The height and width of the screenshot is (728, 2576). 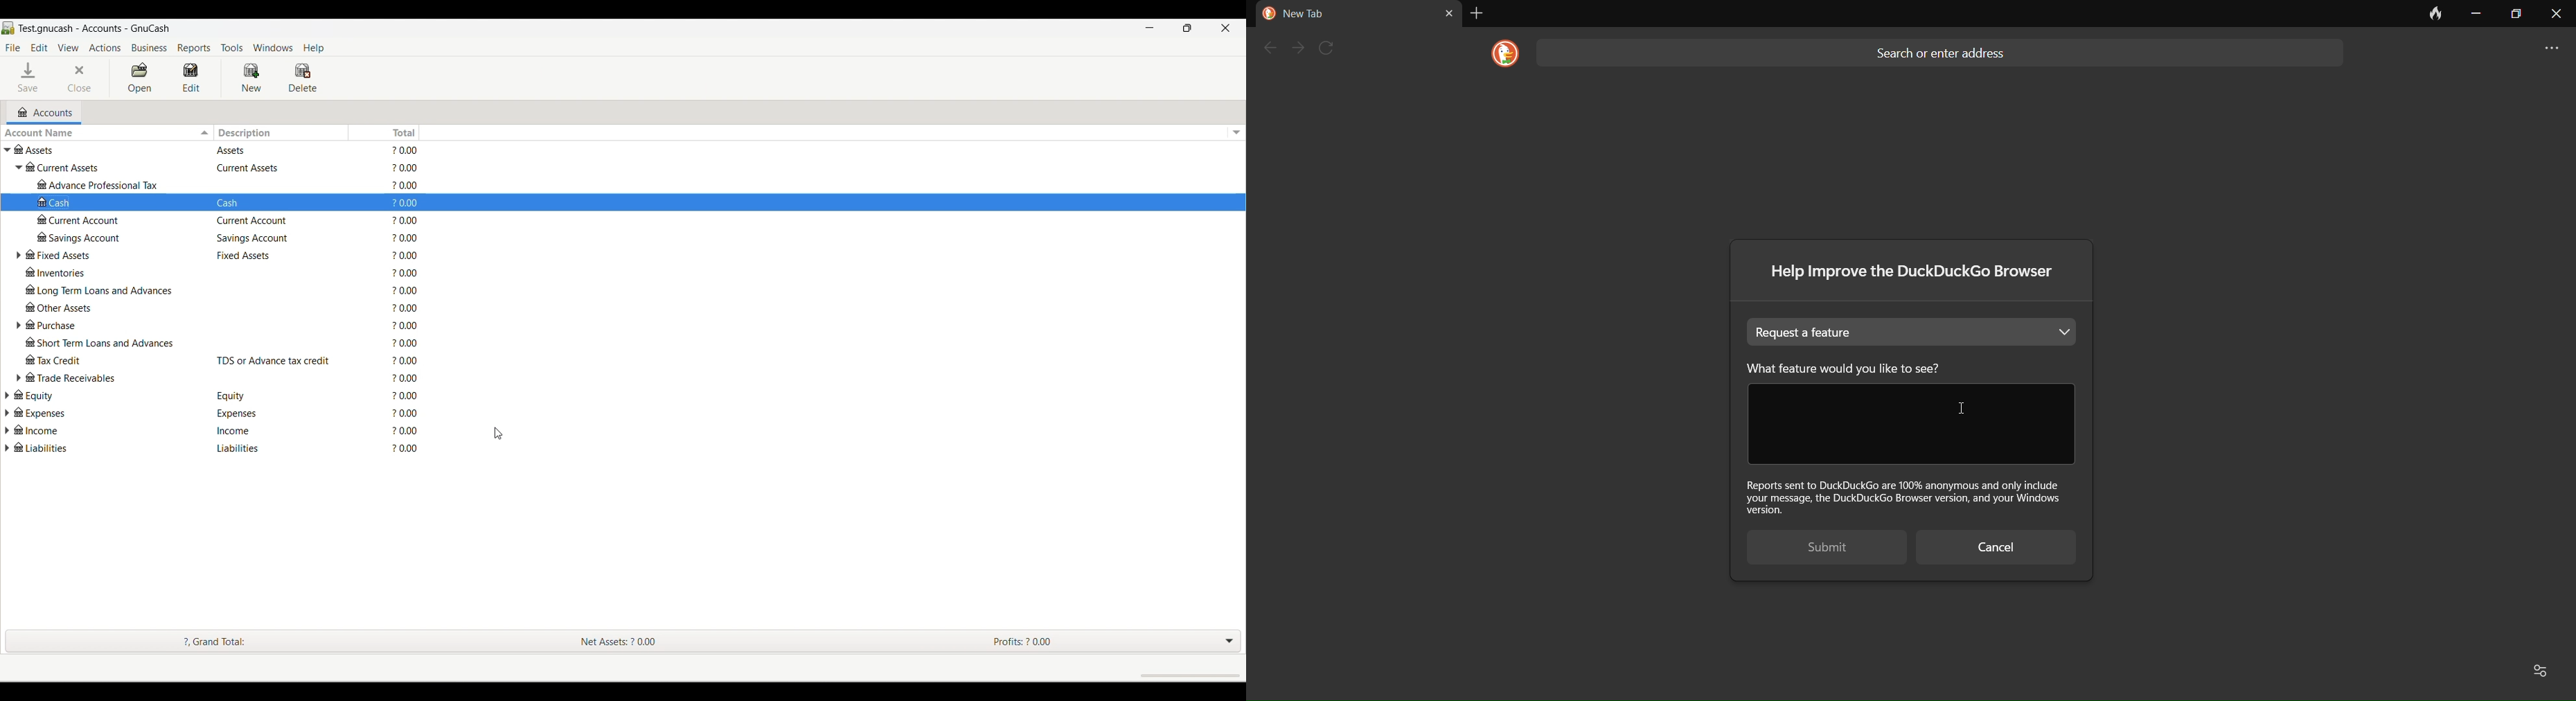 I want to click on Help improve the DuckDuckGo browser, so click(x=1916, y=275).